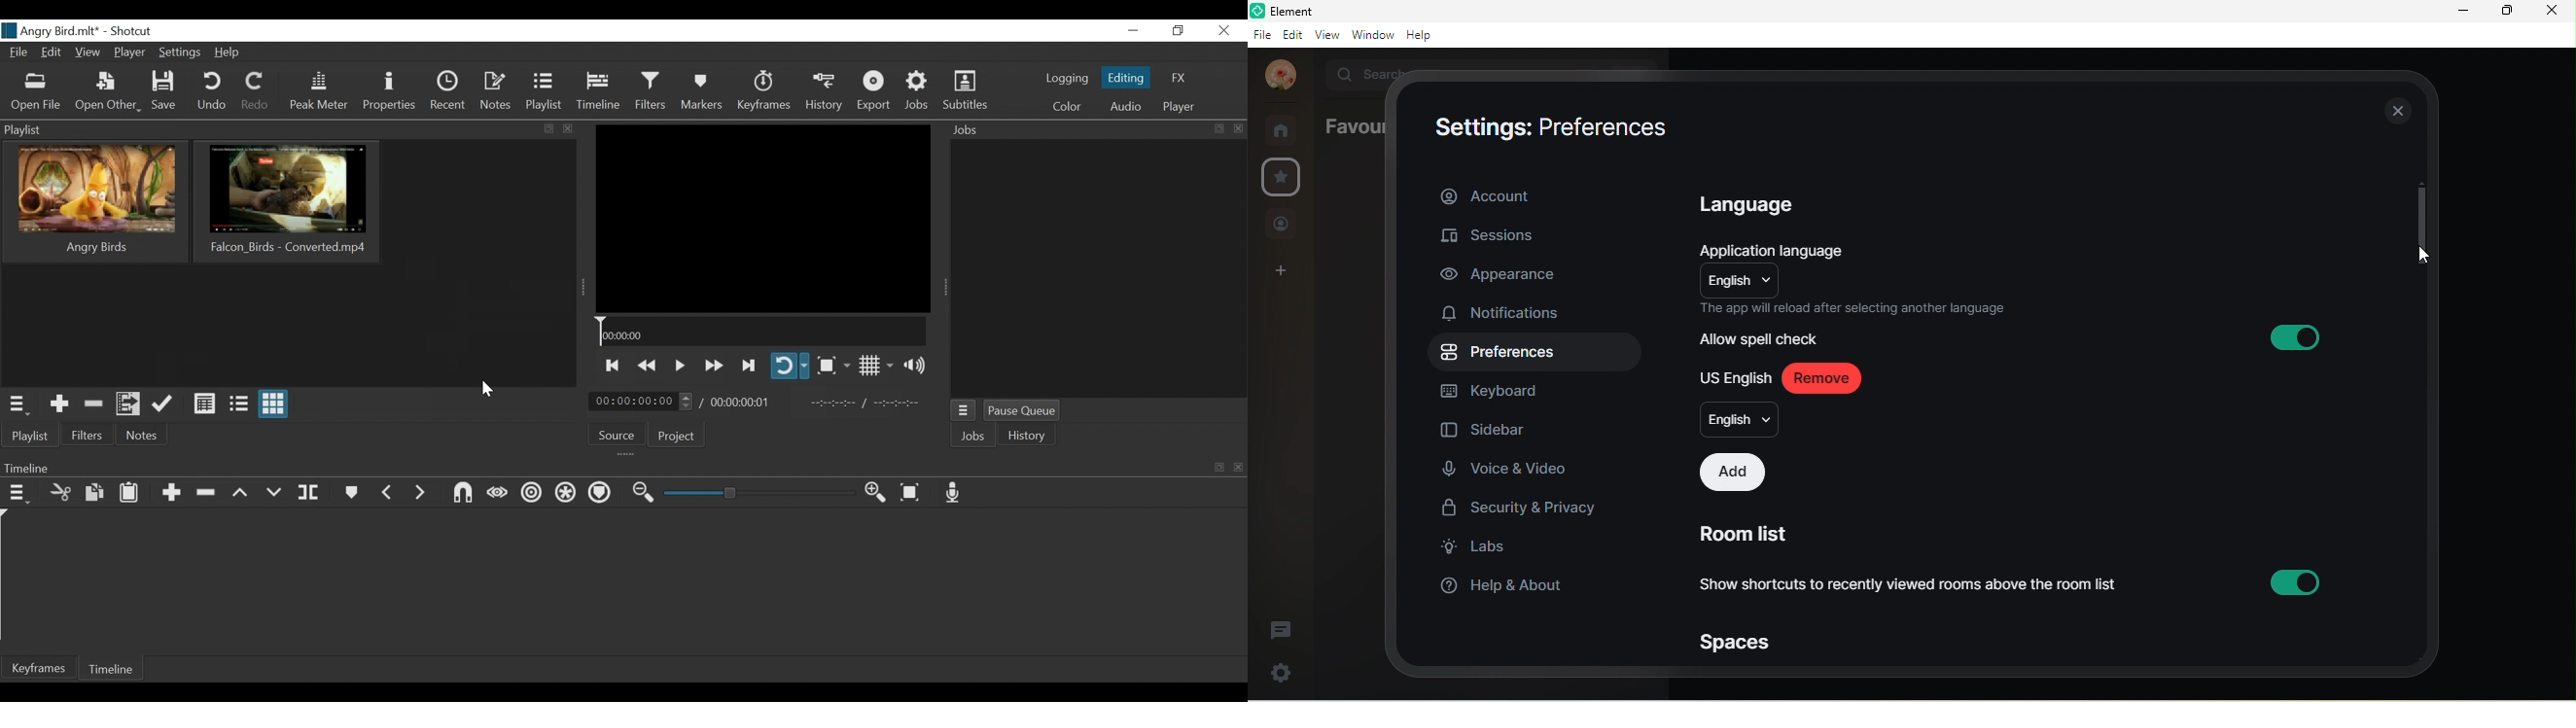 This screenshot has height=728, width=2576. What do you see at coordinates (89, 436) in the screenshot?
I see `Filters` at bounding box center [89, 436].